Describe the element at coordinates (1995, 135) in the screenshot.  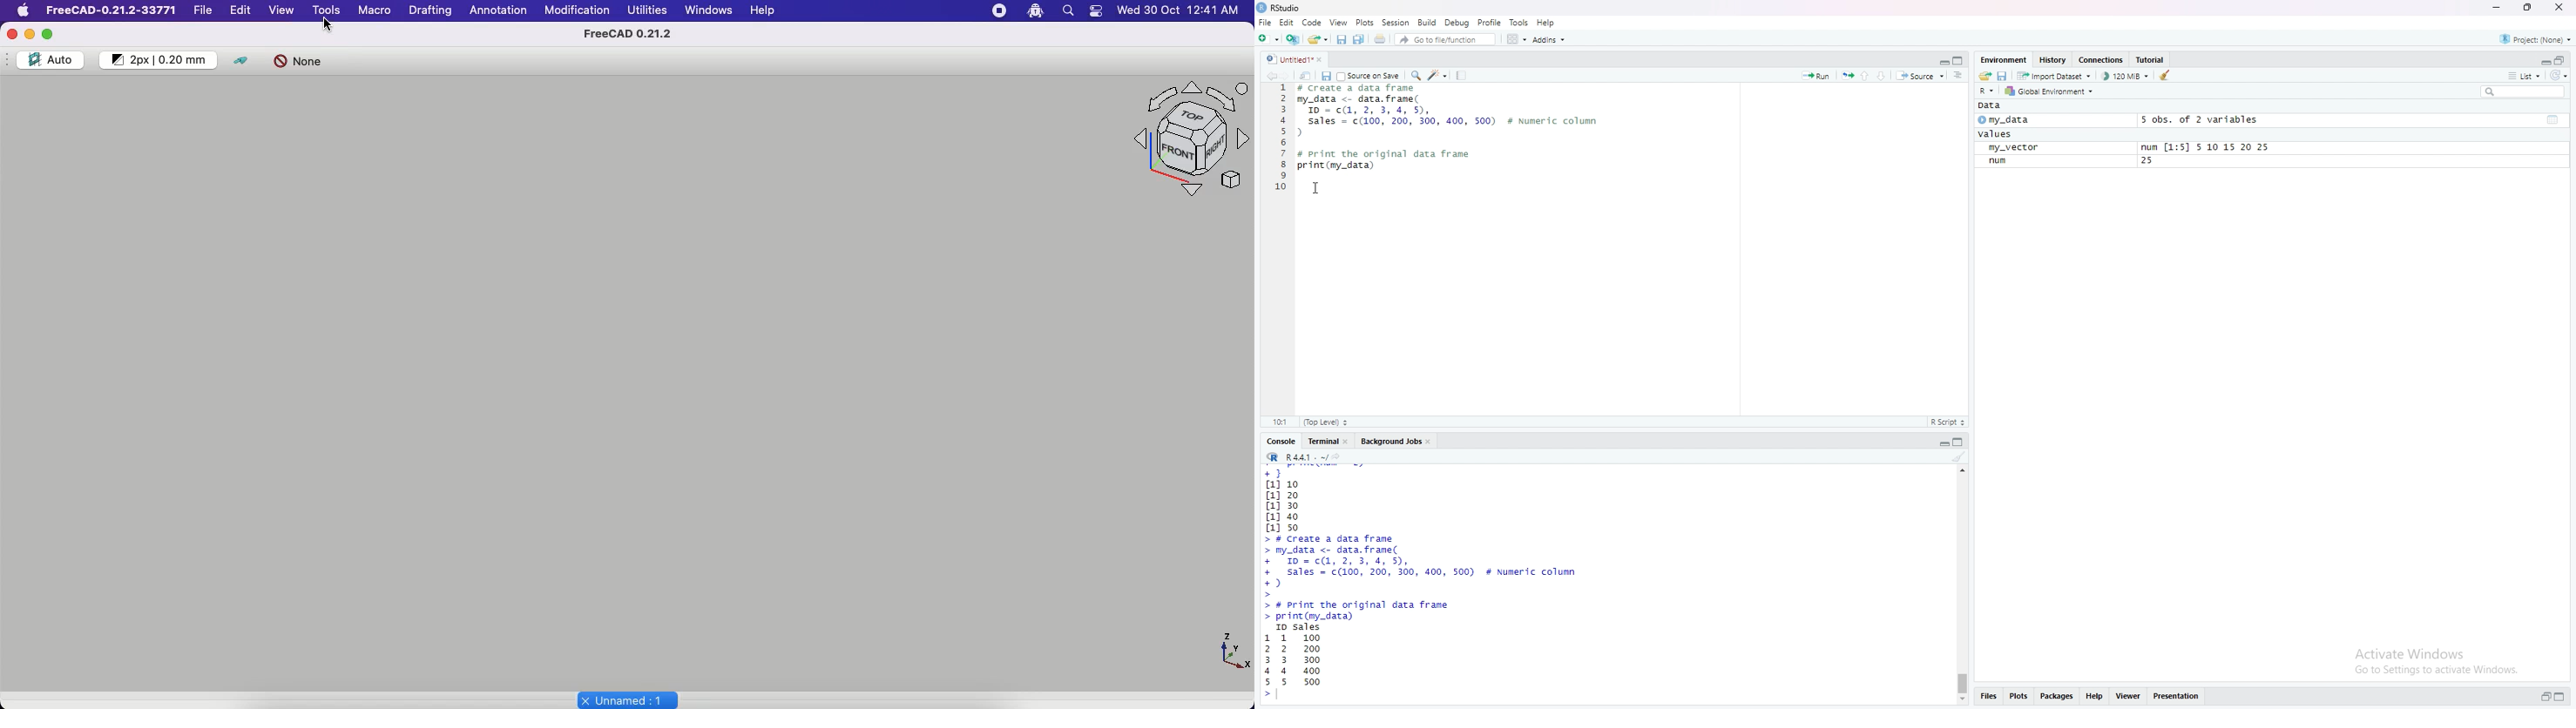
I see `values` at that location.